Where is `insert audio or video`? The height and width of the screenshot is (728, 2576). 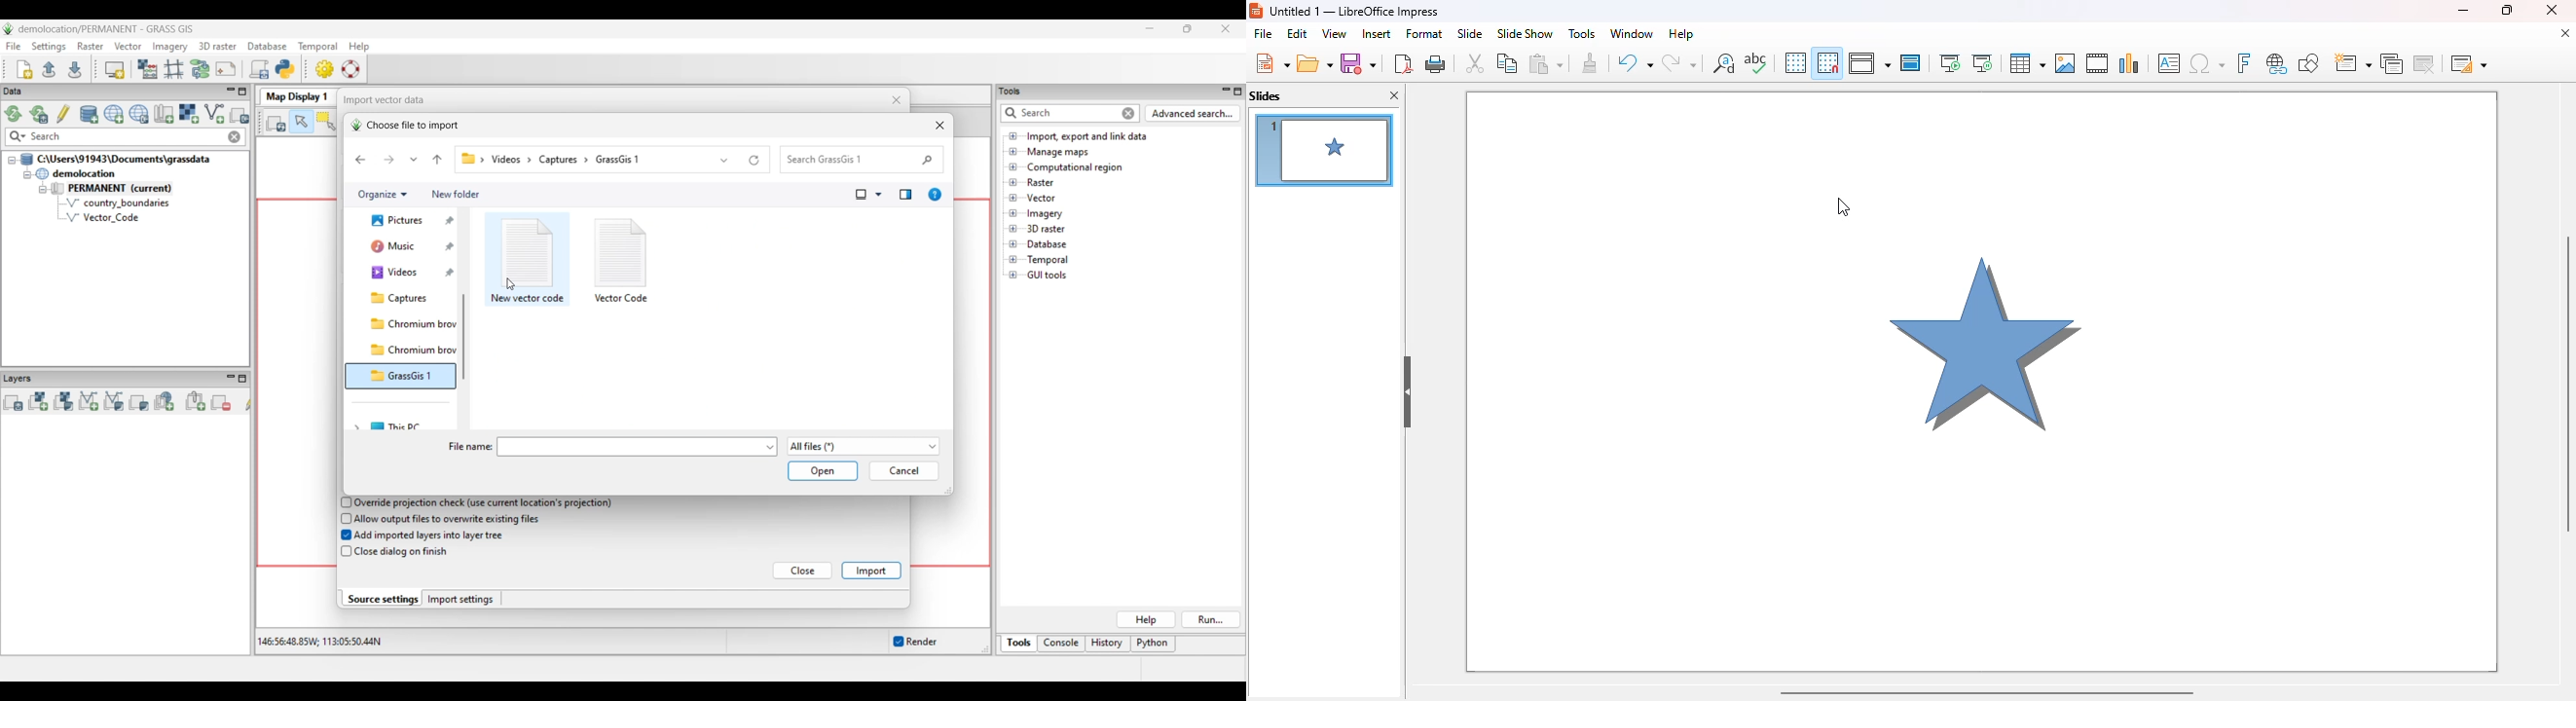 insert audio or video is located at coordinates (2098, 63).